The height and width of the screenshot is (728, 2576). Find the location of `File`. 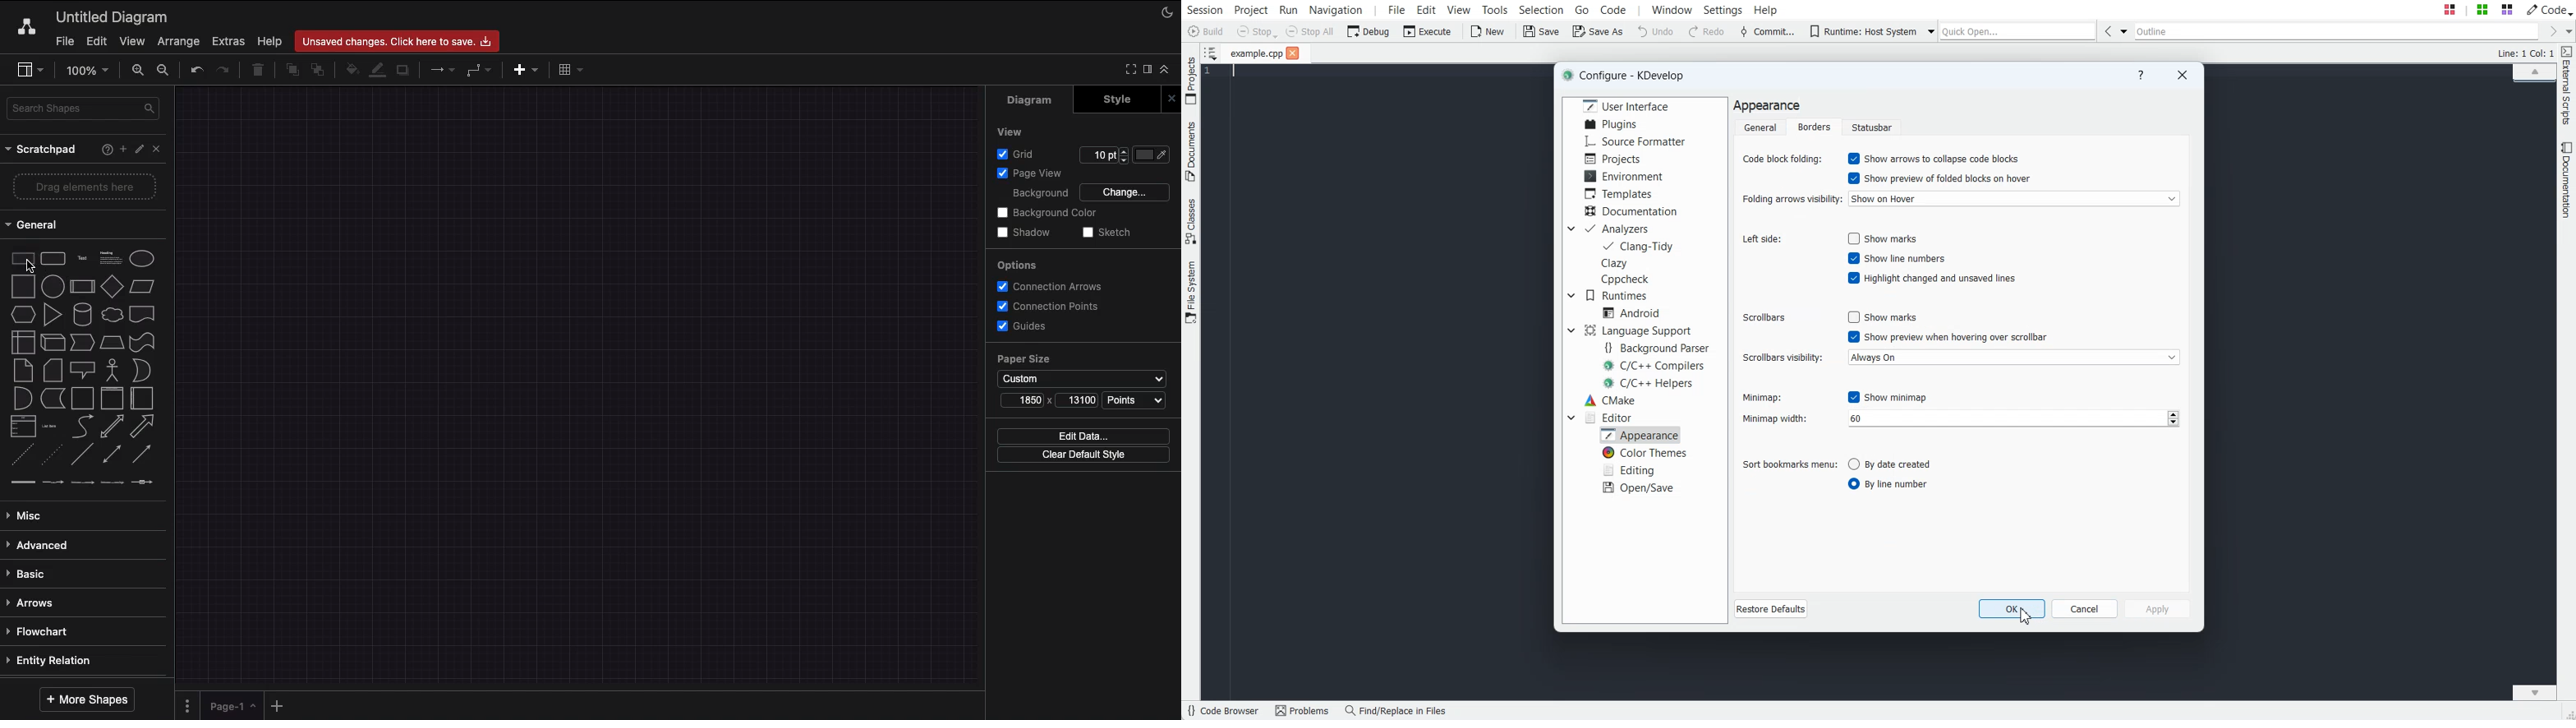

File is located at coordinates (64, 41).